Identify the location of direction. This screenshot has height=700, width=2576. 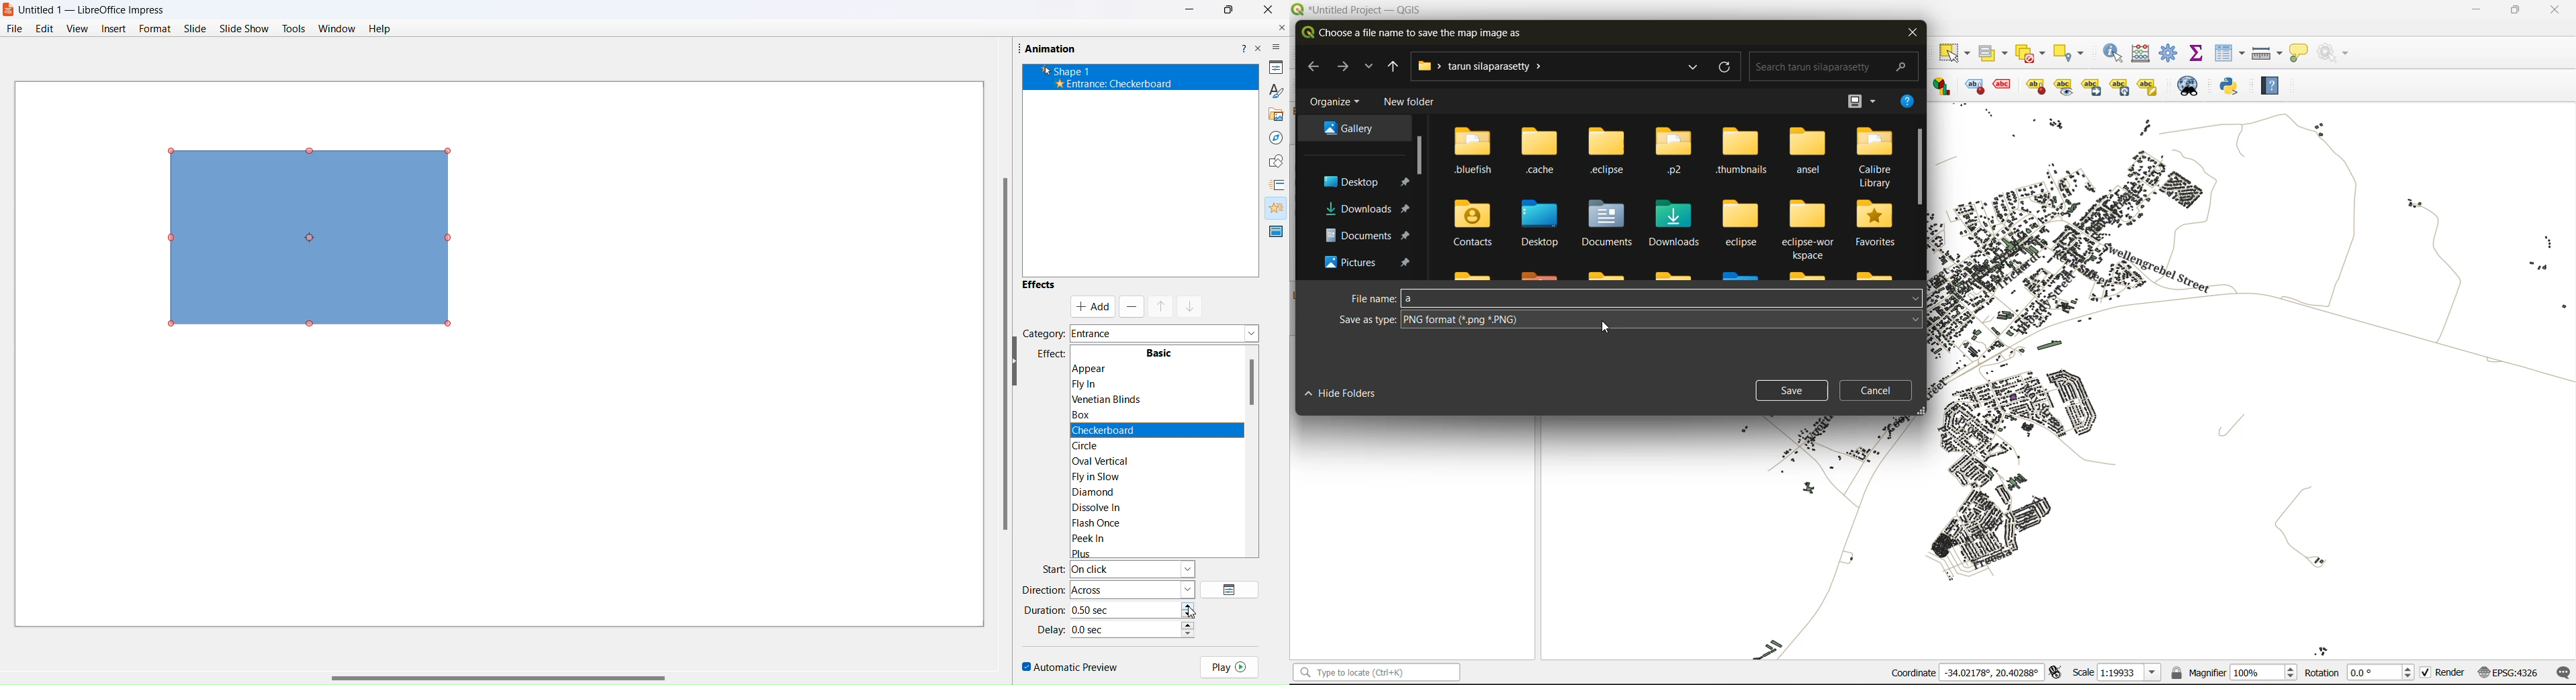
(1041, 590).